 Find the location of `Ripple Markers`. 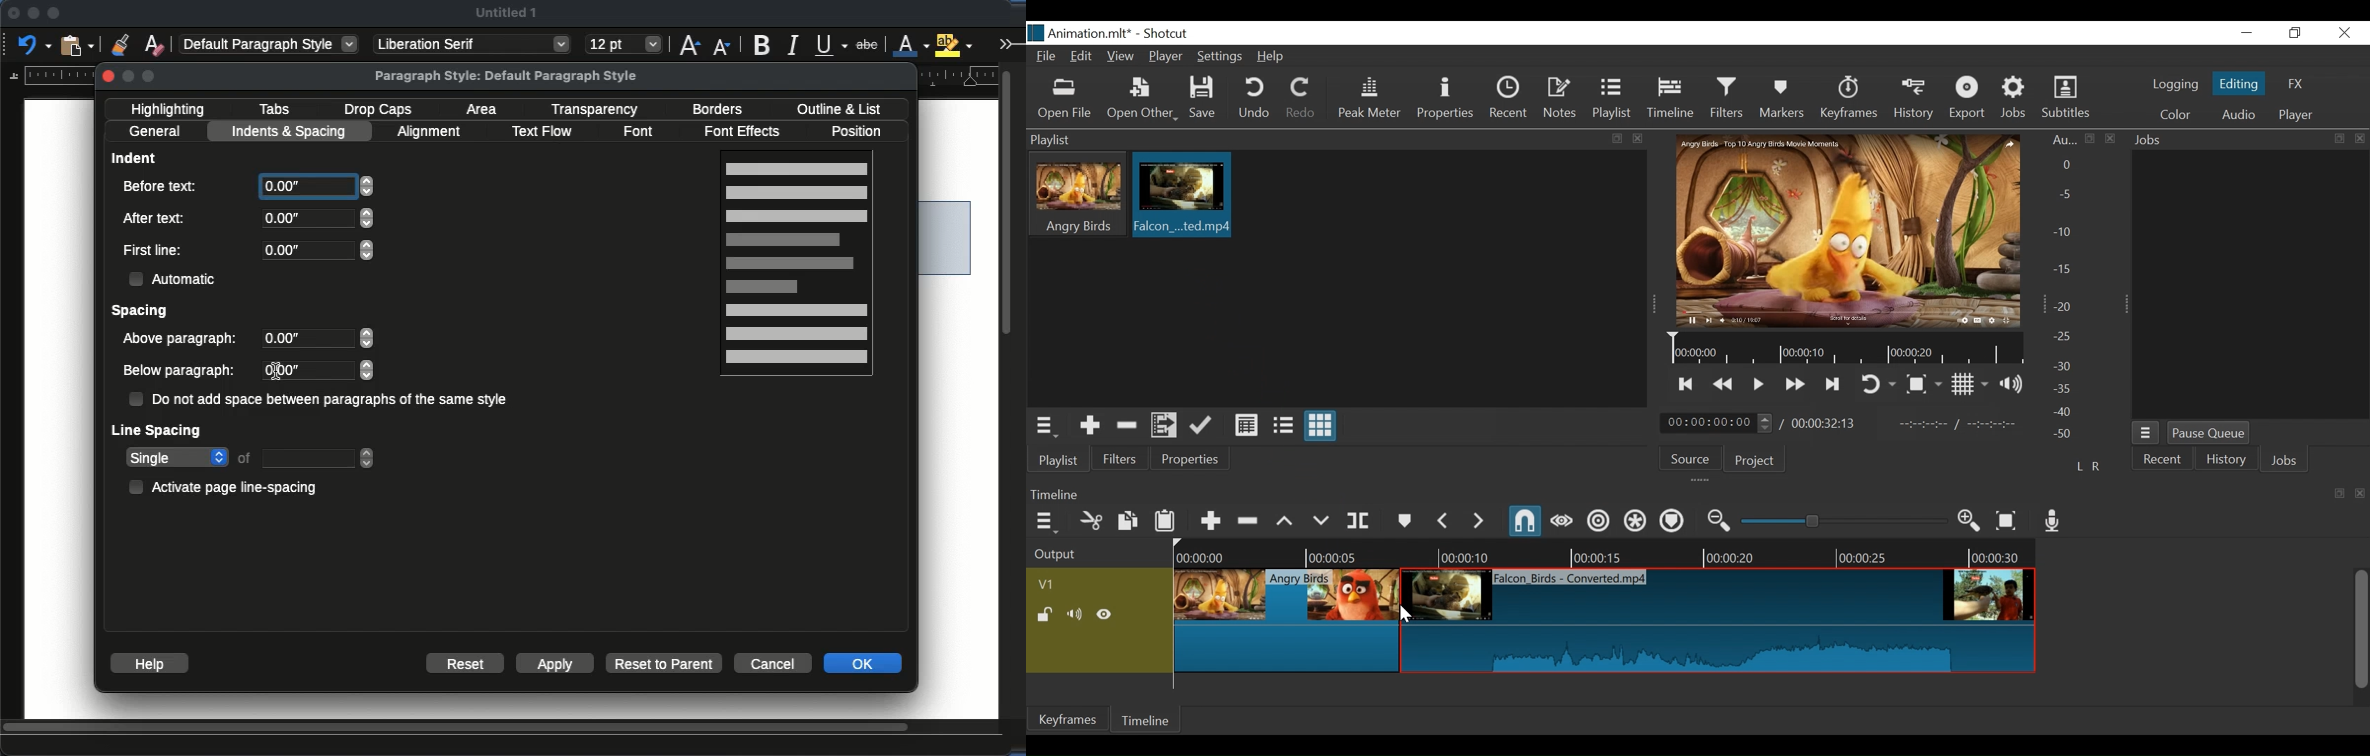

Ripple Markers is located at coordinates (1672, 521).